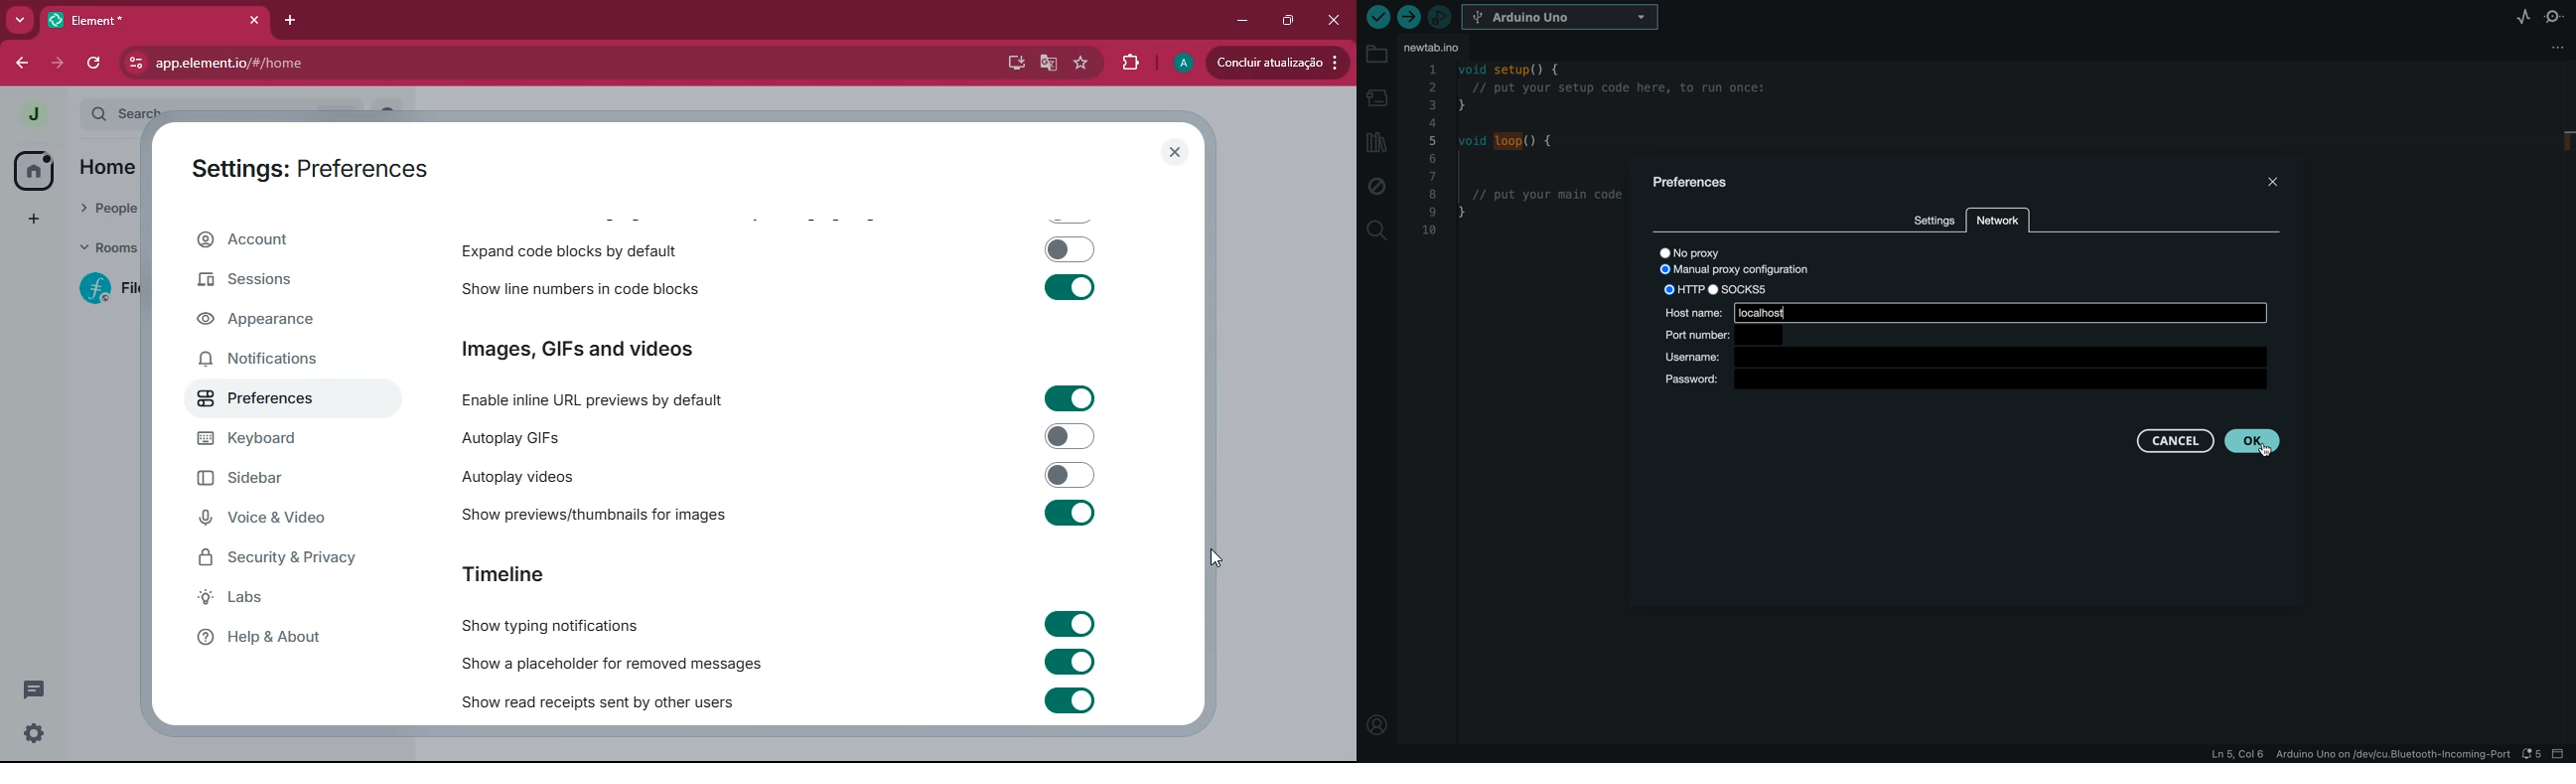 The image size is (2576, 784). I want to click on timeline, so click(504, 573).